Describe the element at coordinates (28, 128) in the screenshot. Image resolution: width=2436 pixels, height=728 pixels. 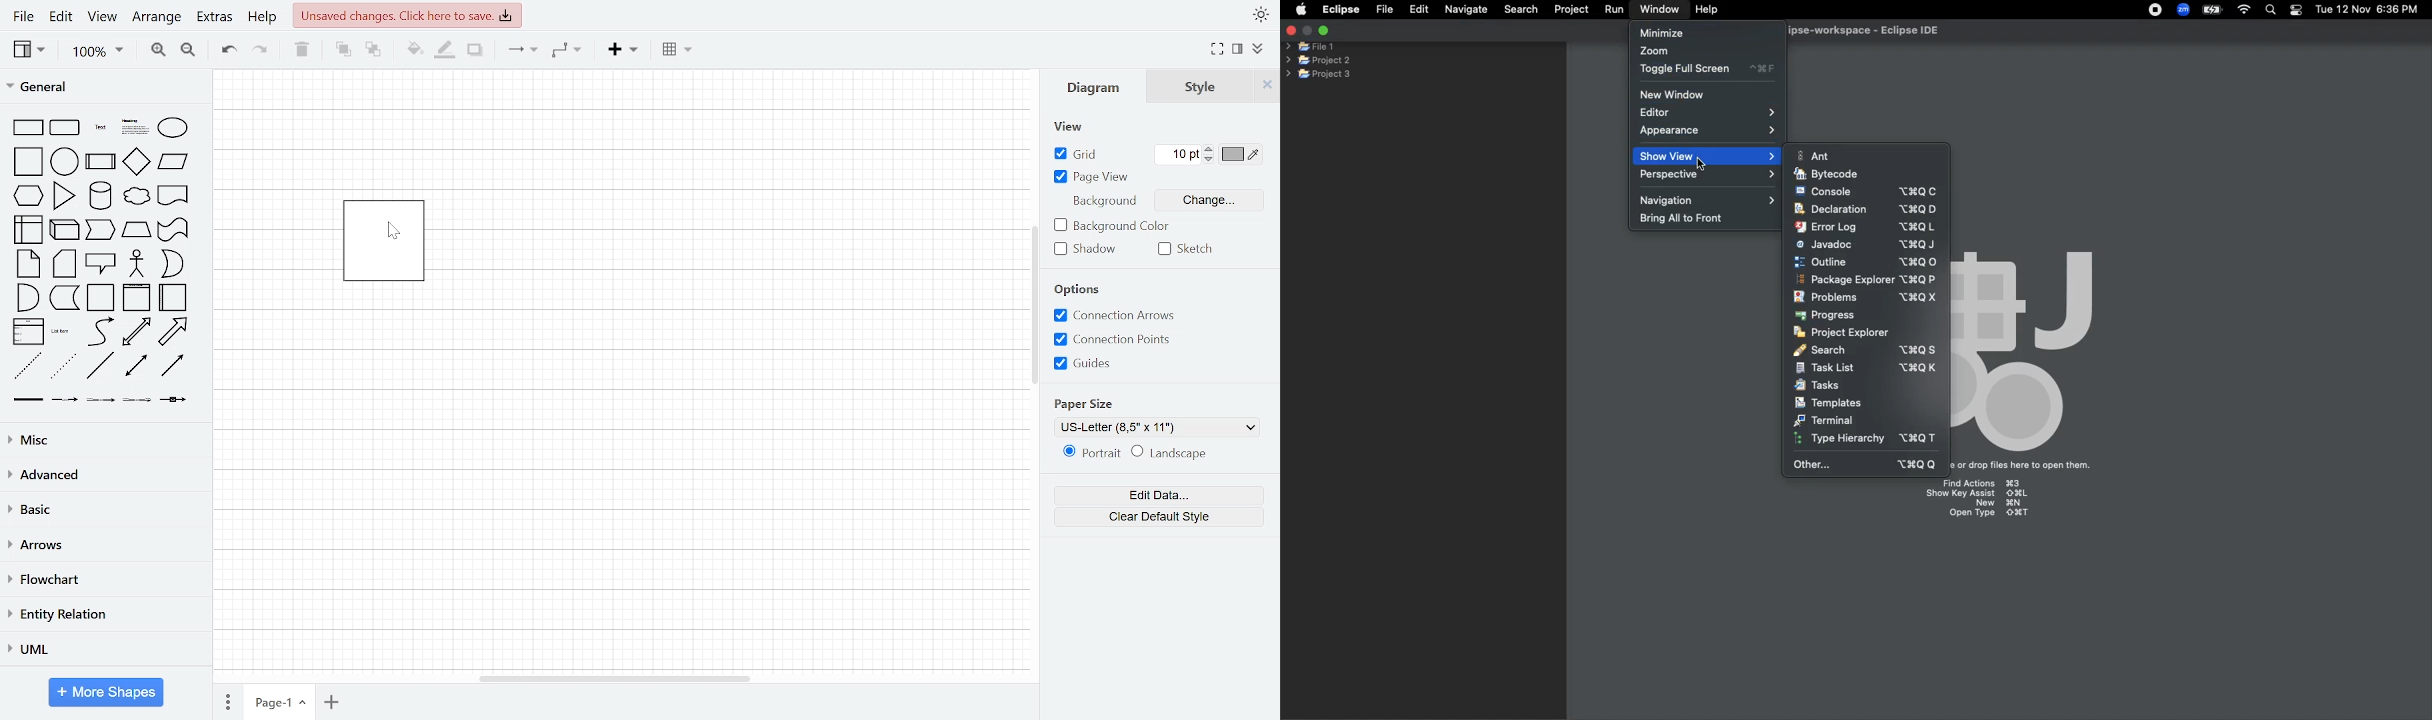
I see `rectangle` at that location.